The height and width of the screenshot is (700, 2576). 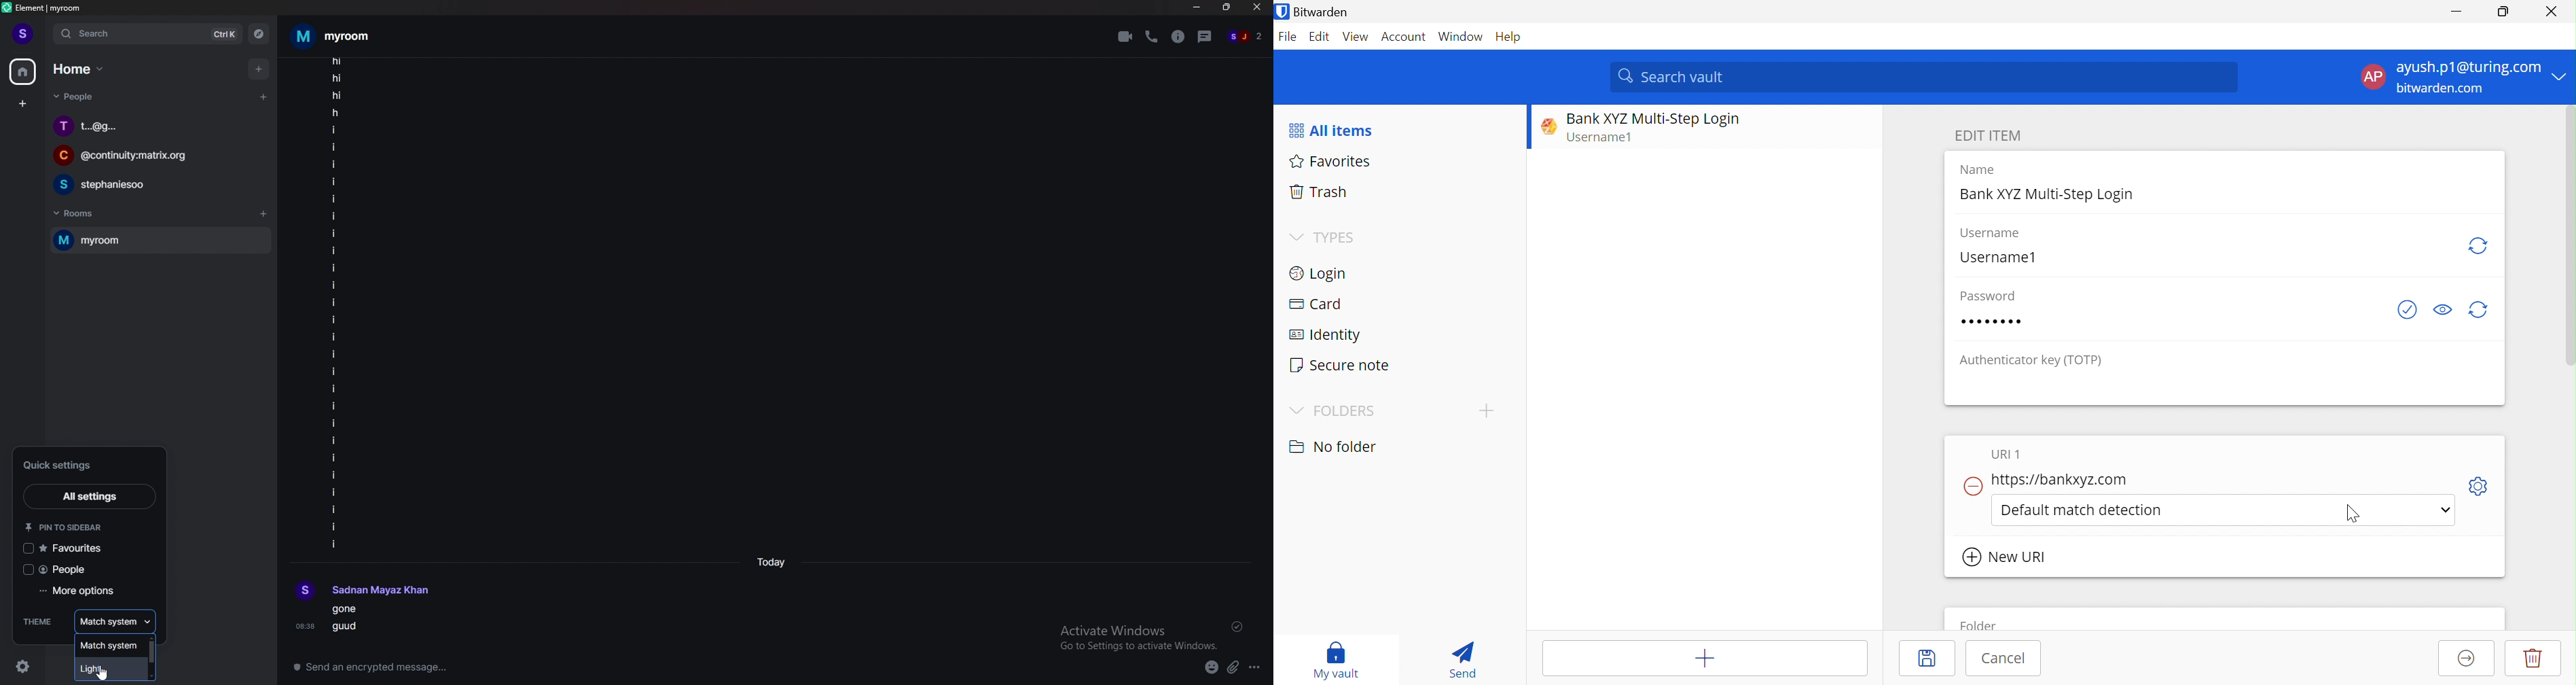 I want to click on https://bankxyz.com, so click(x=2063, y=480).